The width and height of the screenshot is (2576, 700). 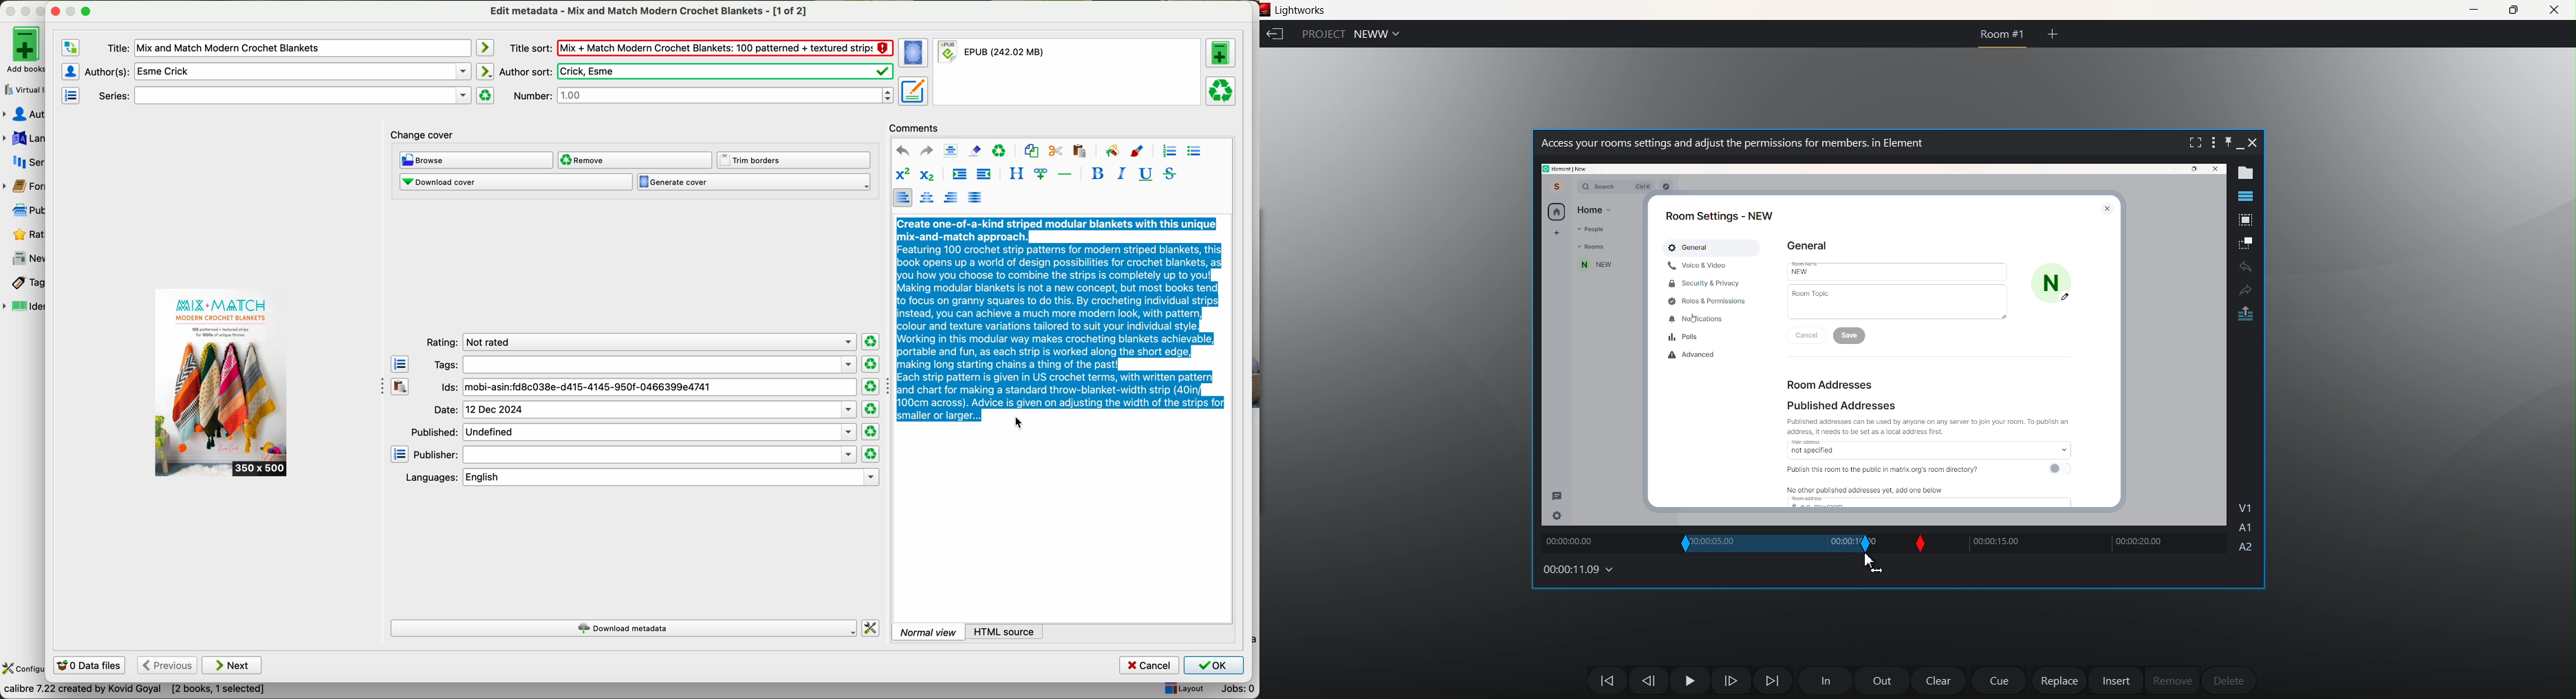 What do you see at coordinates (754, 182) in the screenshot?
I see `generate cover` at bounding box center [754, 182].